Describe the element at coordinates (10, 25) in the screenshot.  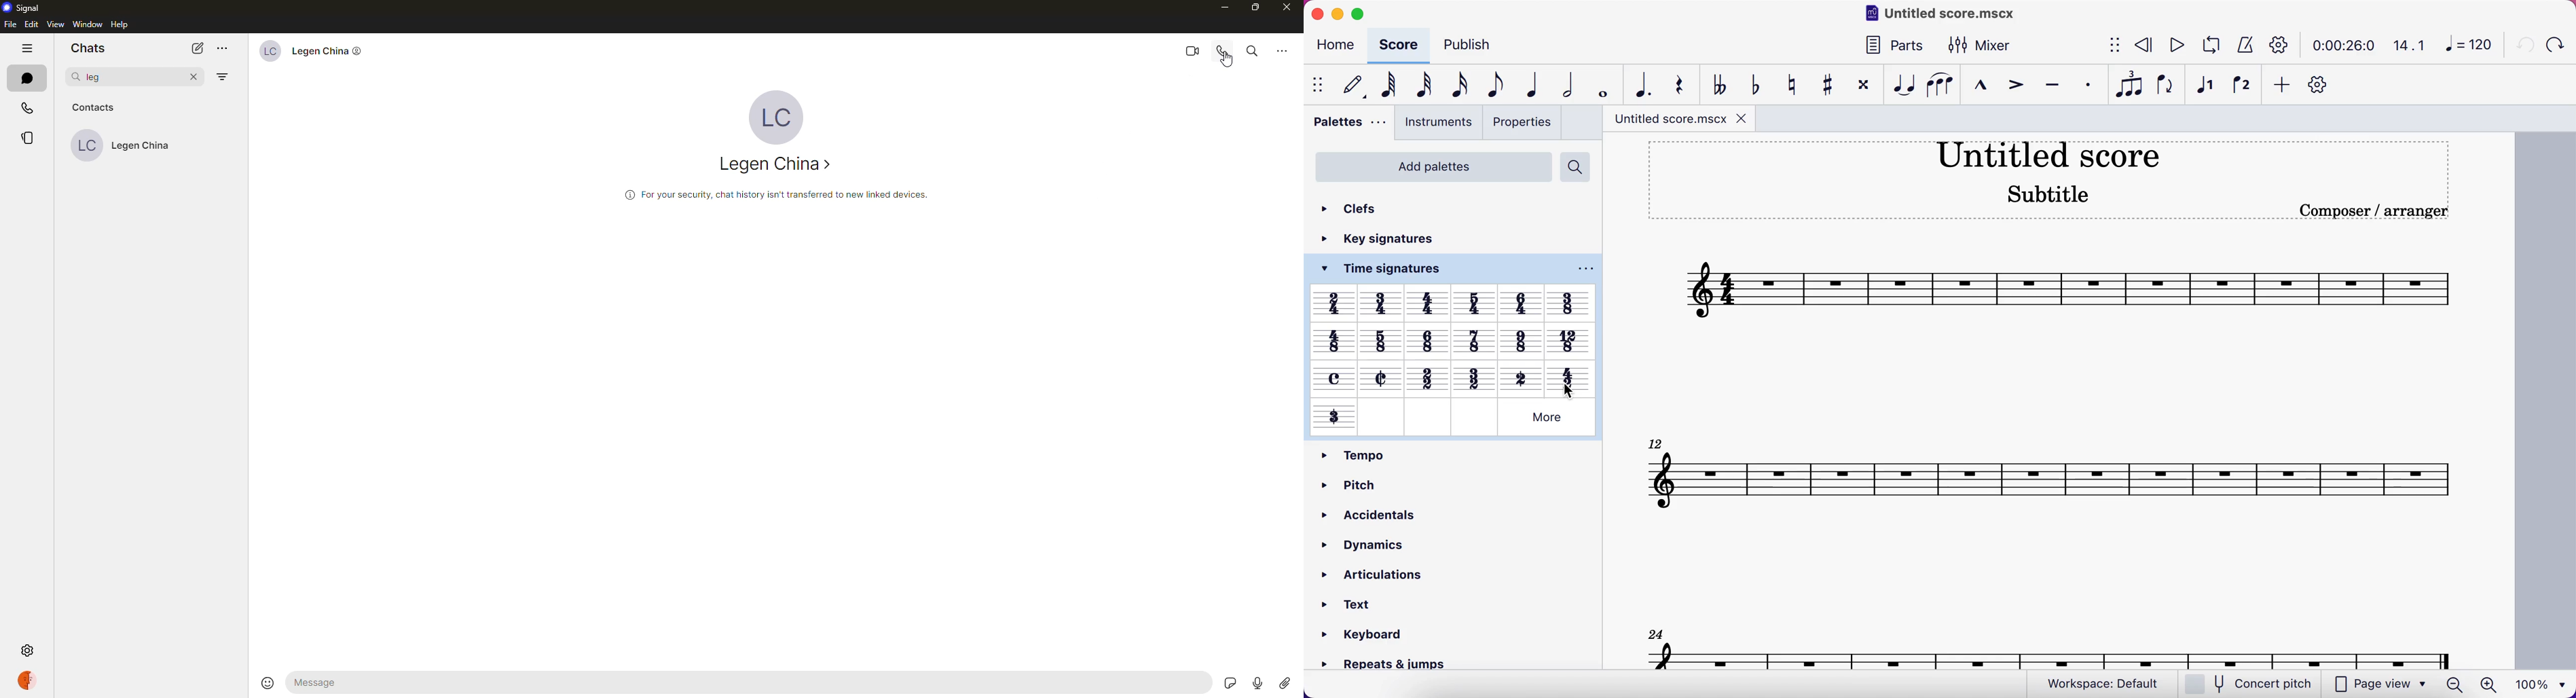
I see `file` at that location.